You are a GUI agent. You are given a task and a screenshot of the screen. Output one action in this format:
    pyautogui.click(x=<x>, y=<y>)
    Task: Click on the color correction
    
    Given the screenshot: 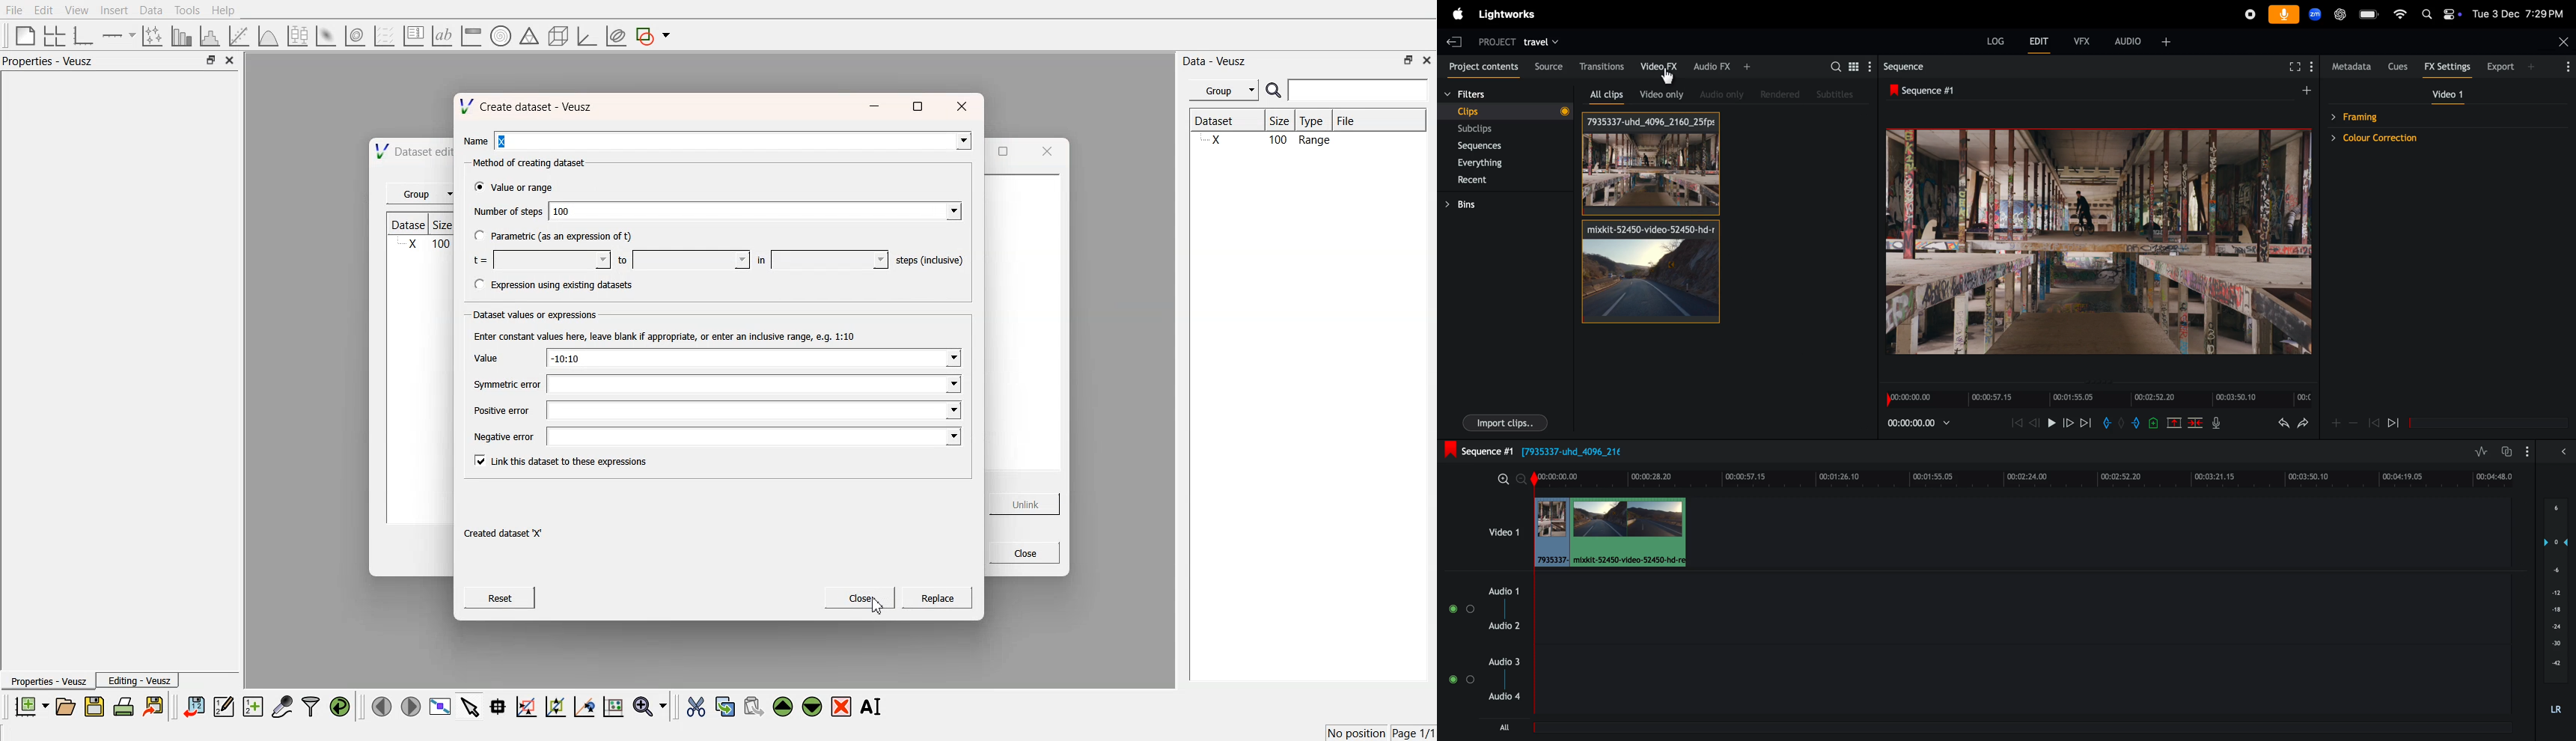 What is the action you would take?
    pyautogui.click(x=2419, y=140)
    